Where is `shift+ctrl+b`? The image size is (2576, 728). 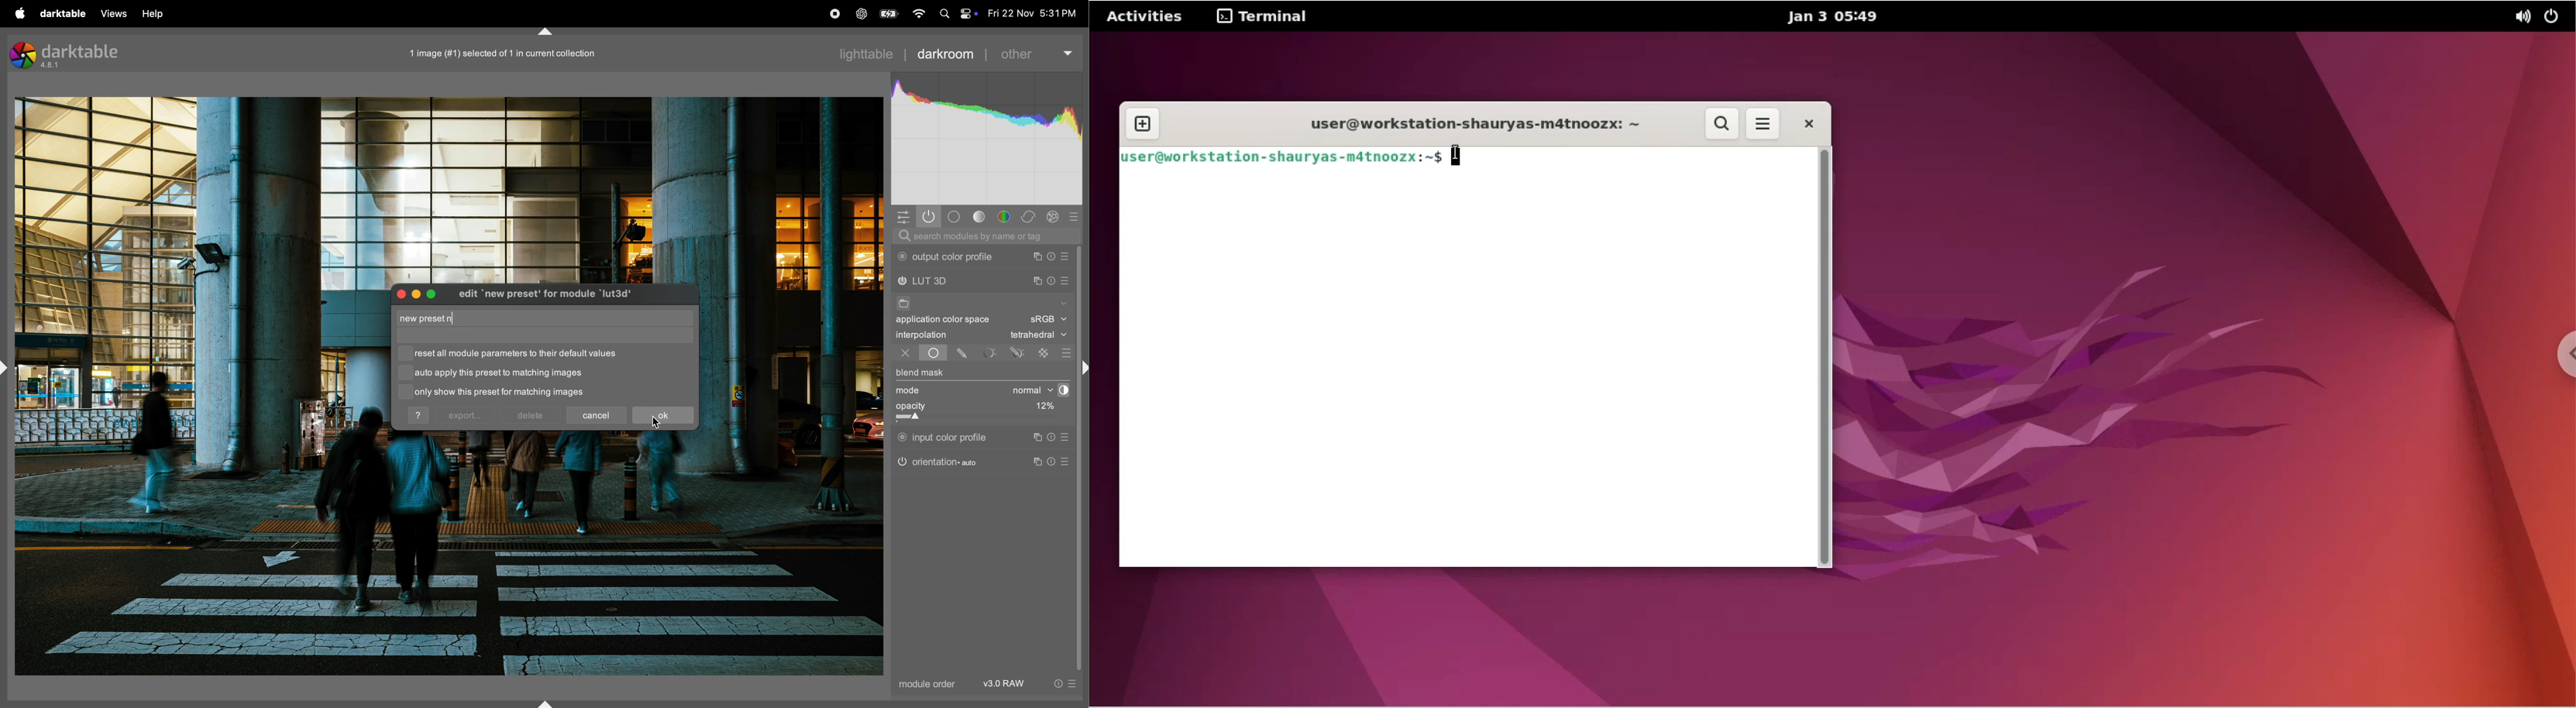
shift+ctrl+b is located at coordinates (546, 703).